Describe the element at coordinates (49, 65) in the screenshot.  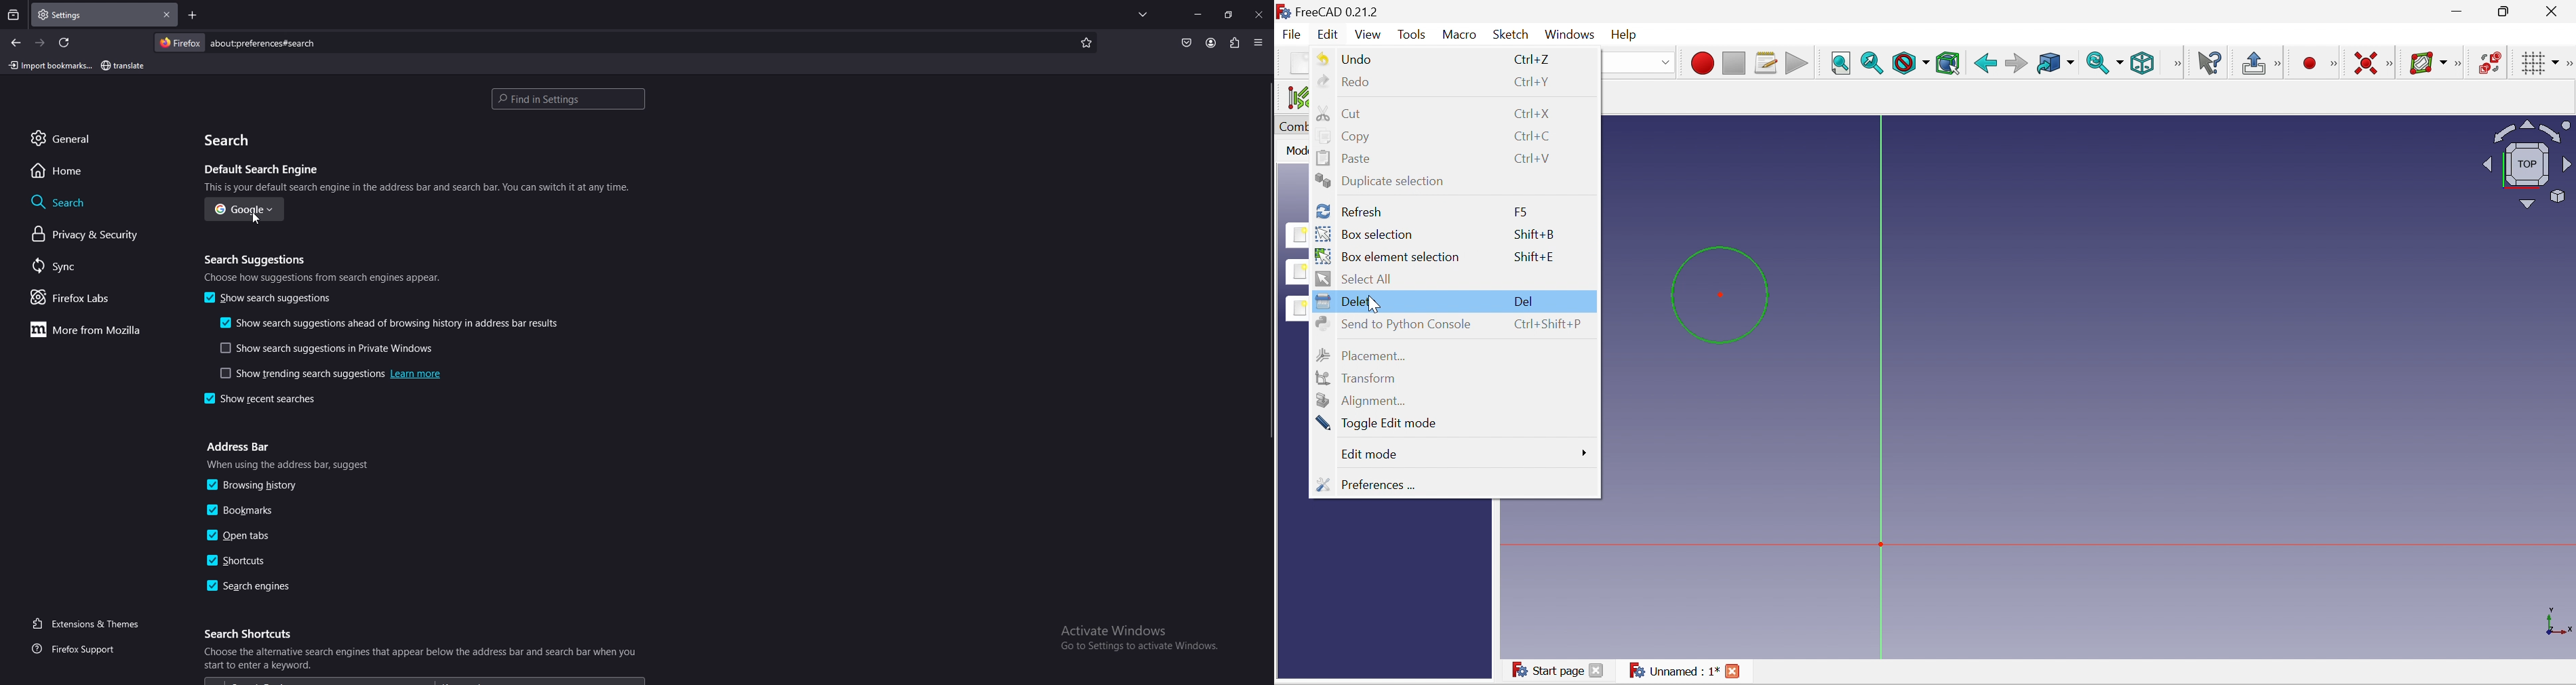
I see `import bookmark` at that location.